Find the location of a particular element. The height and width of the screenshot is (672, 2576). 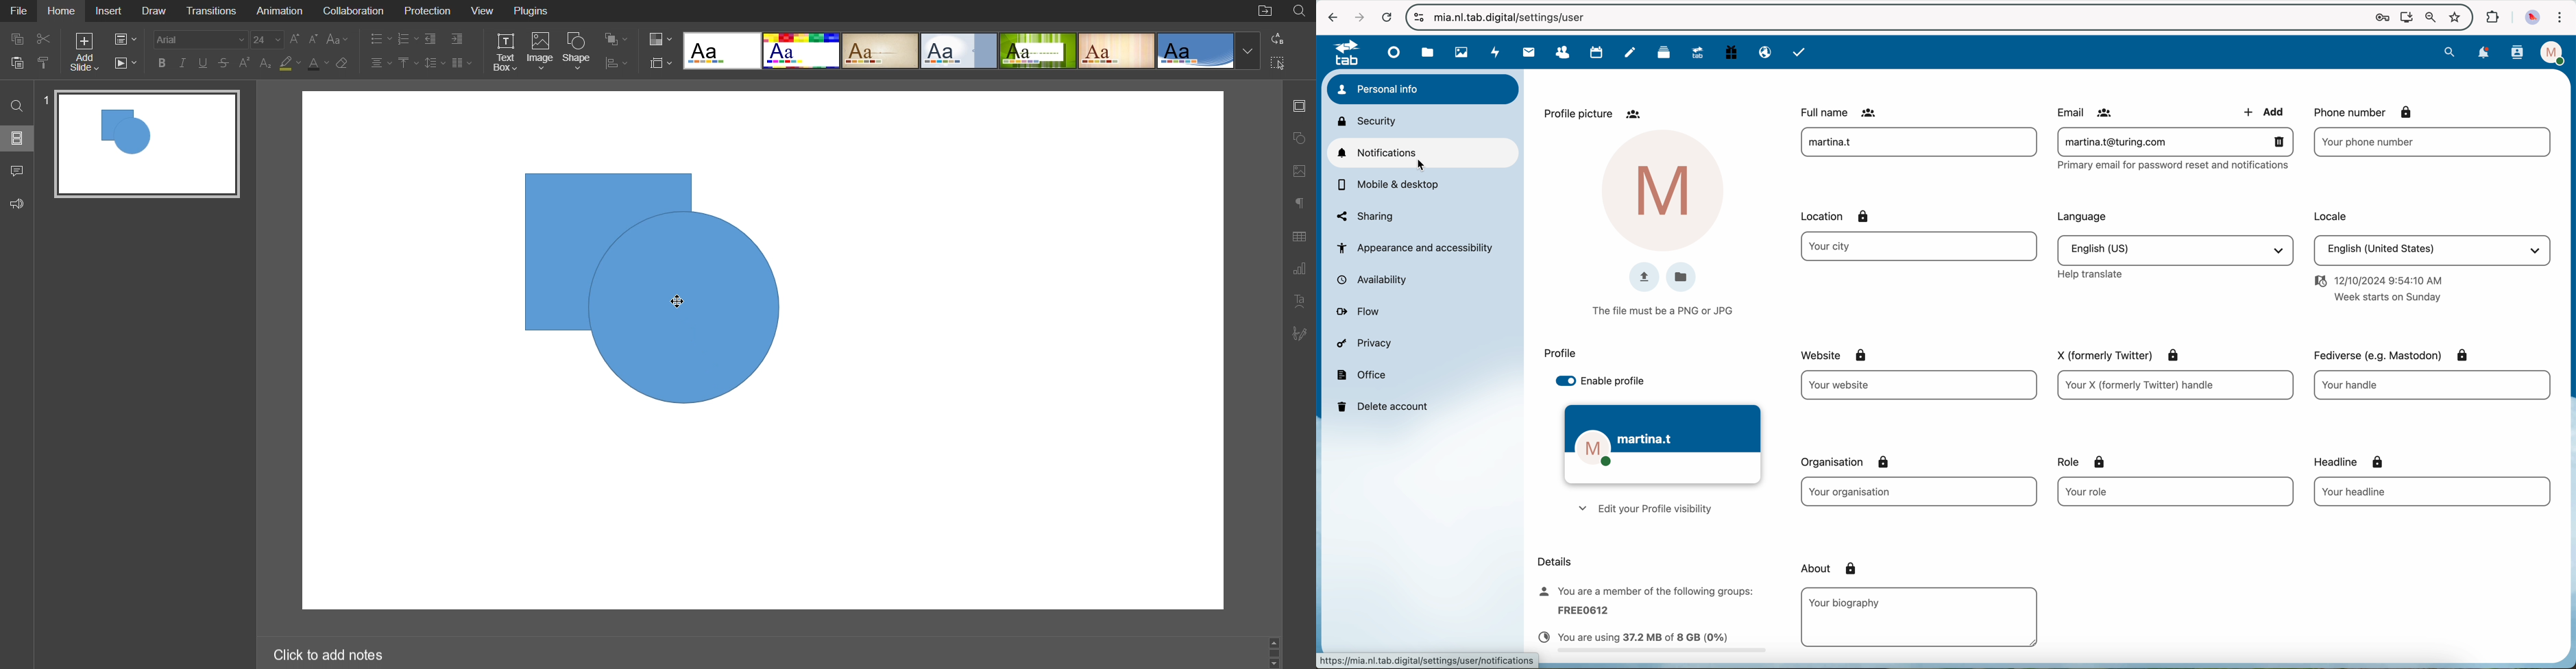

lock is located at coordinates (2379, 18).